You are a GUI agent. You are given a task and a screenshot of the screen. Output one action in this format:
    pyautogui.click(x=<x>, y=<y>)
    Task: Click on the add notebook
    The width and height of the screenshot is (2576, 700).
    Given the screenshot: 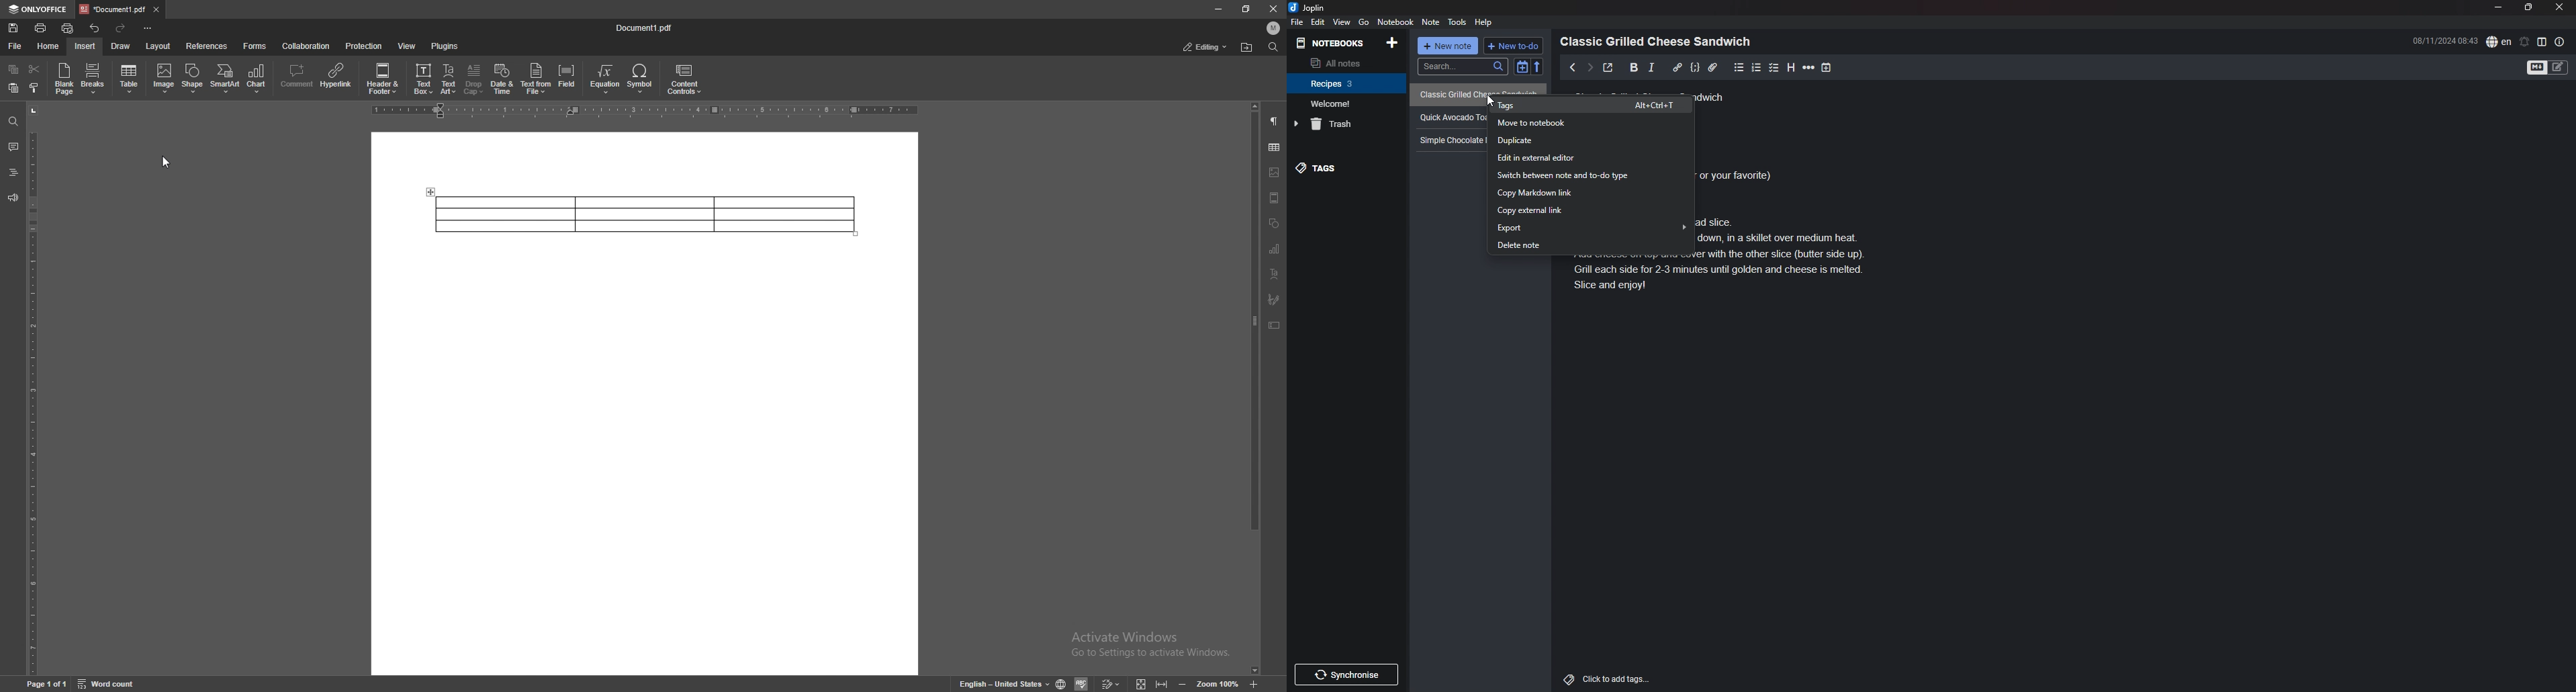 What is the action you would take?
    pyautogui.click(x=1393, y=42)
    